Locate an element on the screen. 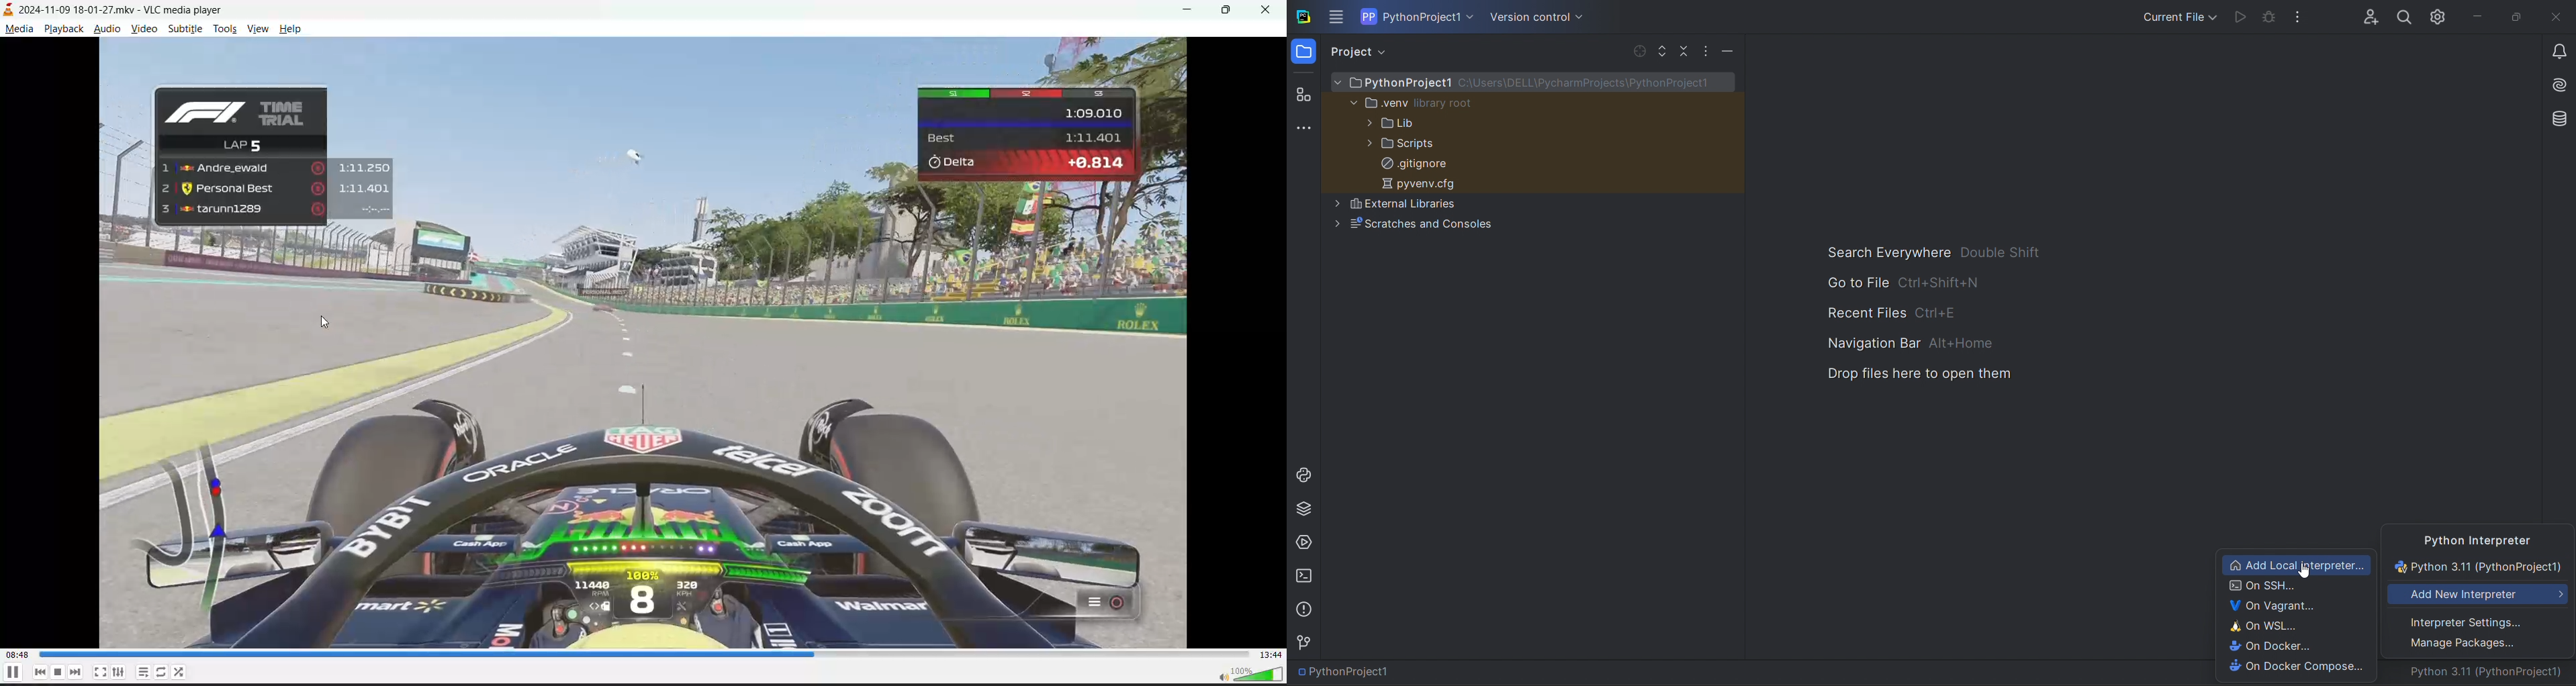 The width and height of the screenshot is (2576, 700). audio is located at coordinates (105, 27).